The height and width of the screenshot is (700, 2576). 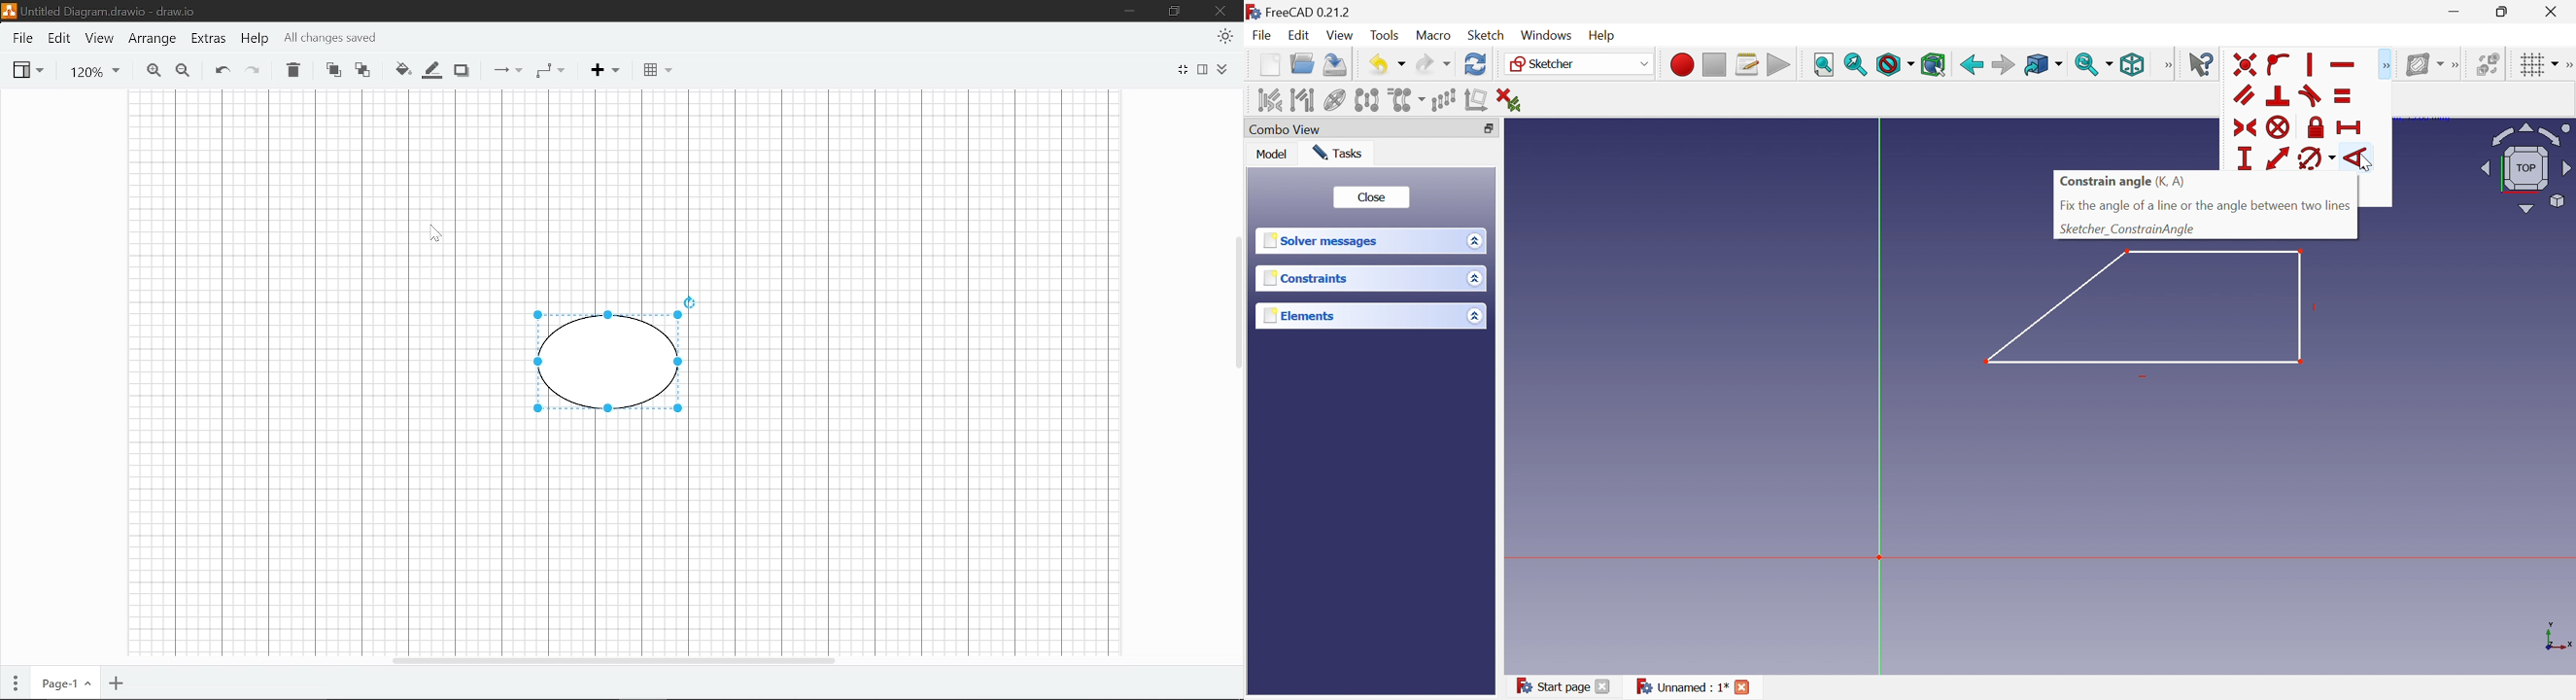 What do you see at coordinates (1487, 35) in the screenshot?
I see `Sketch` at bounding box center [1487, 35].